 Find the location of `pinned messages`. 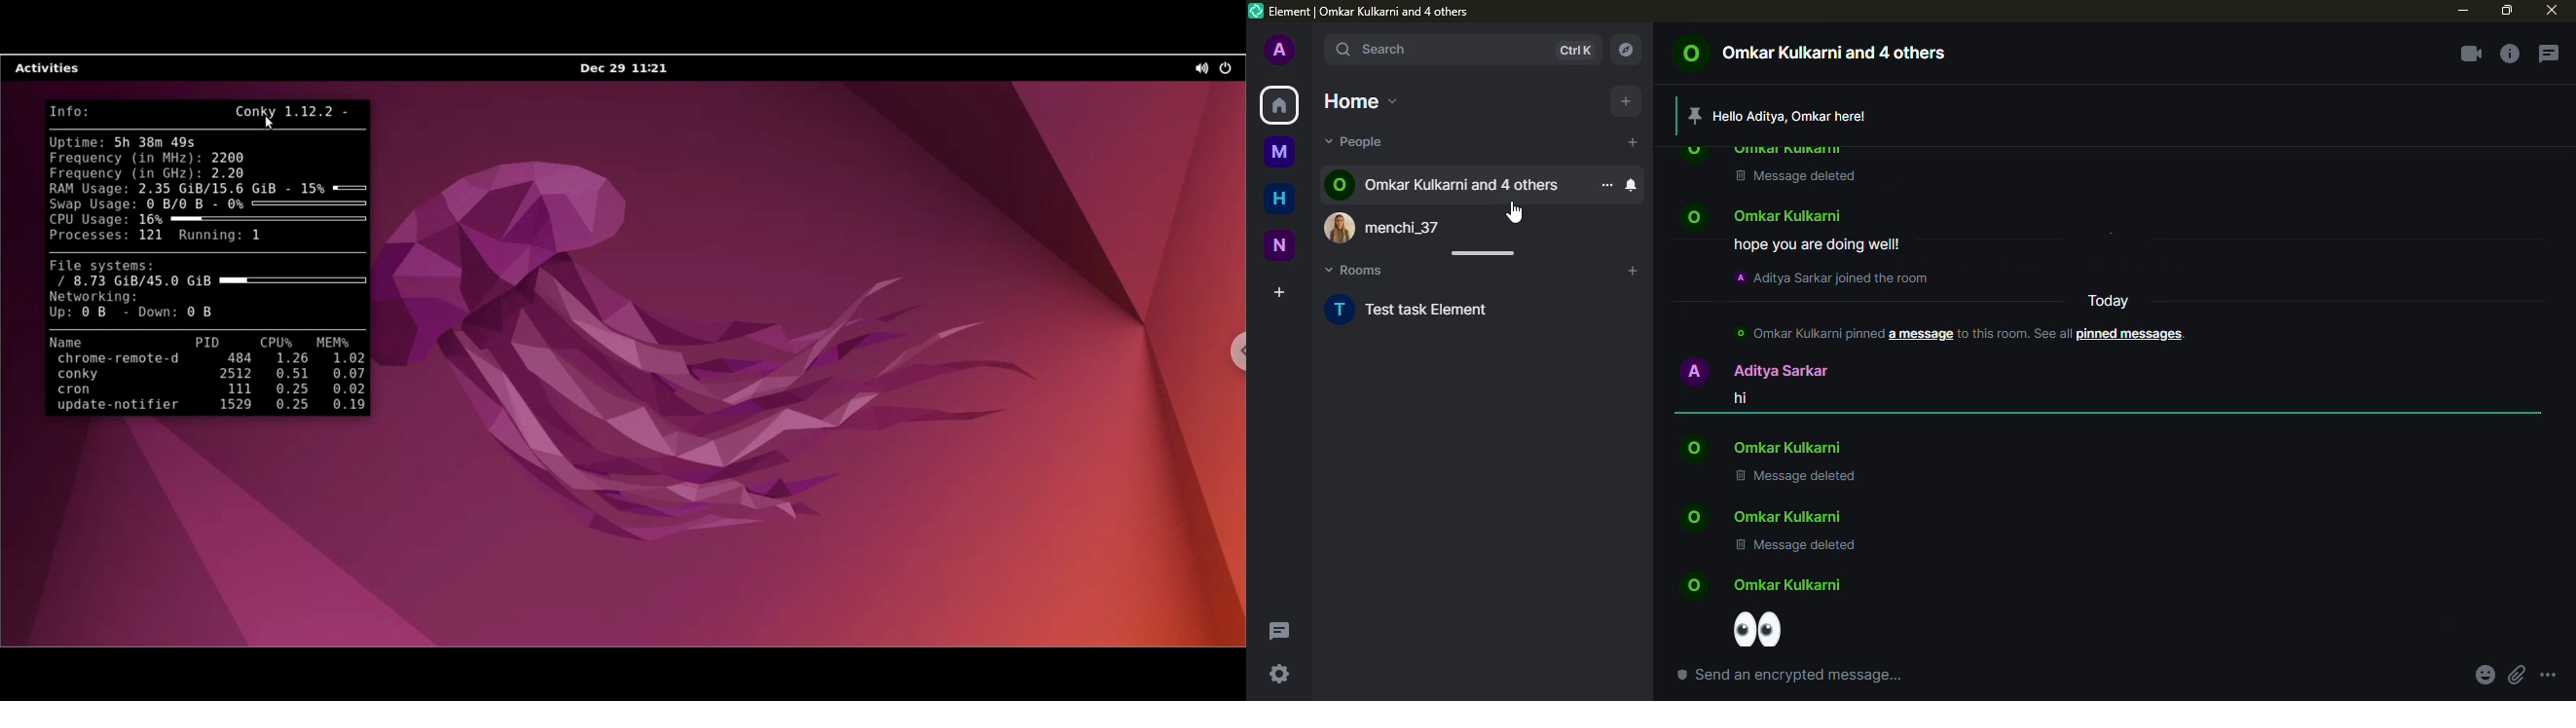

pinned messages is located at coordinates (2130, 335).